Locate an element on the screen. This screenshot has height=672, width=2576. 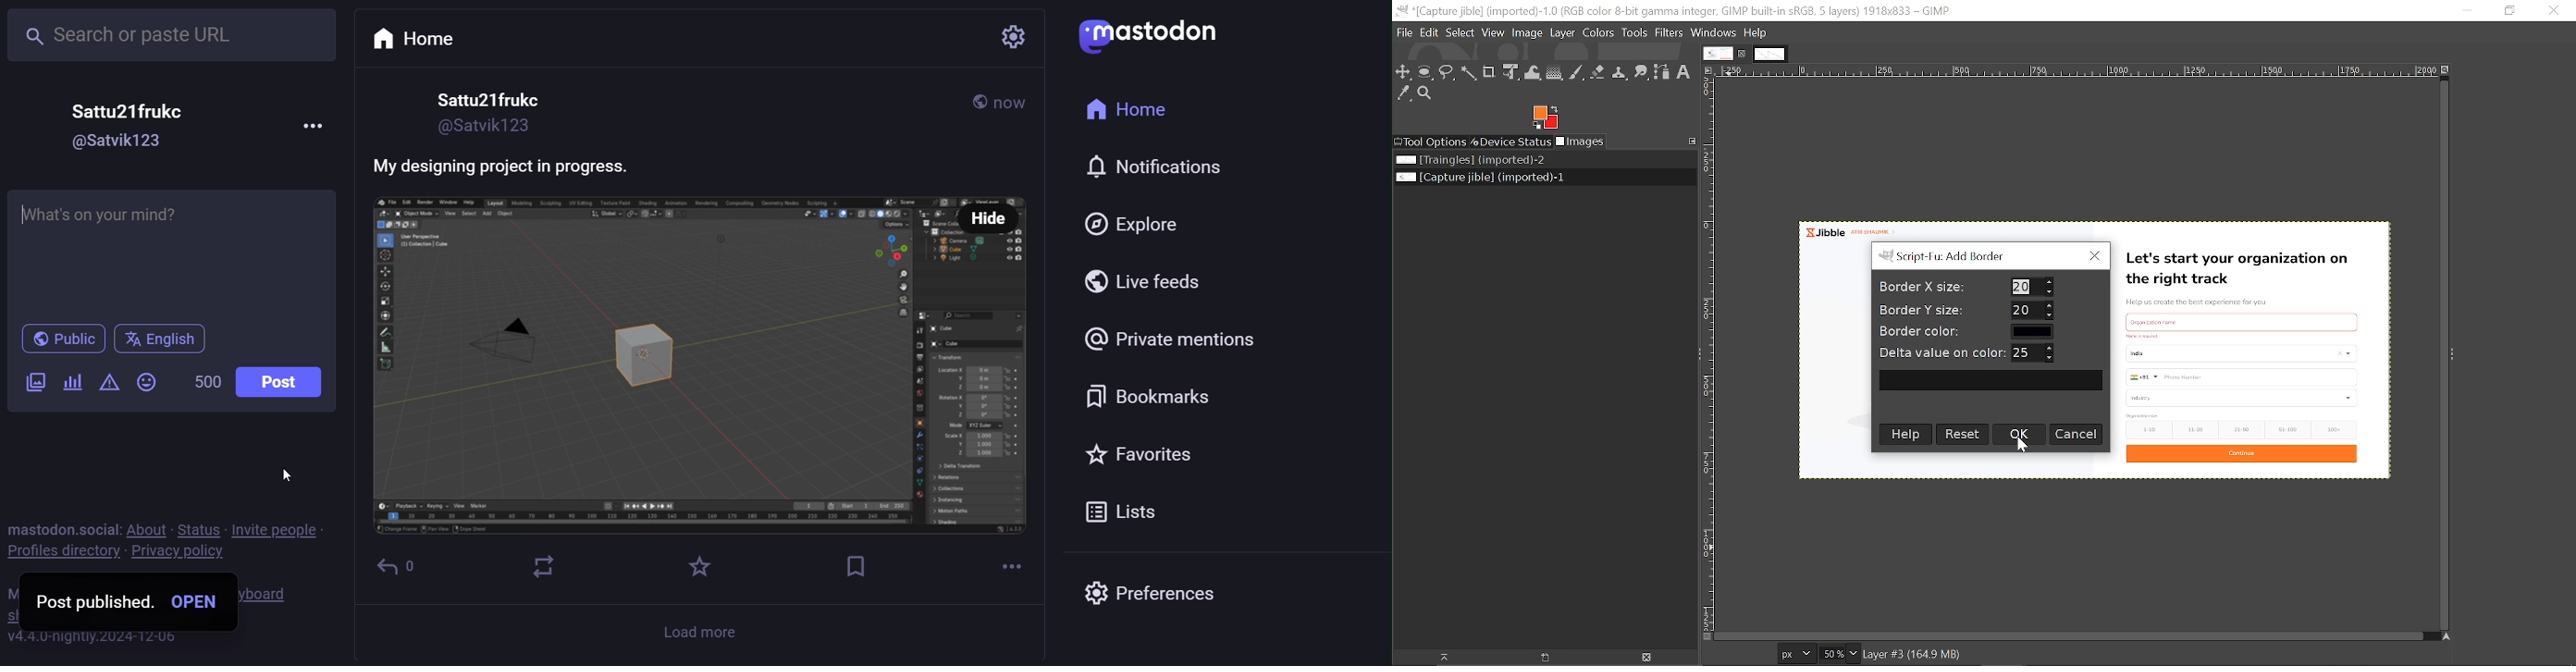
public is located at coordinates (977, 102).